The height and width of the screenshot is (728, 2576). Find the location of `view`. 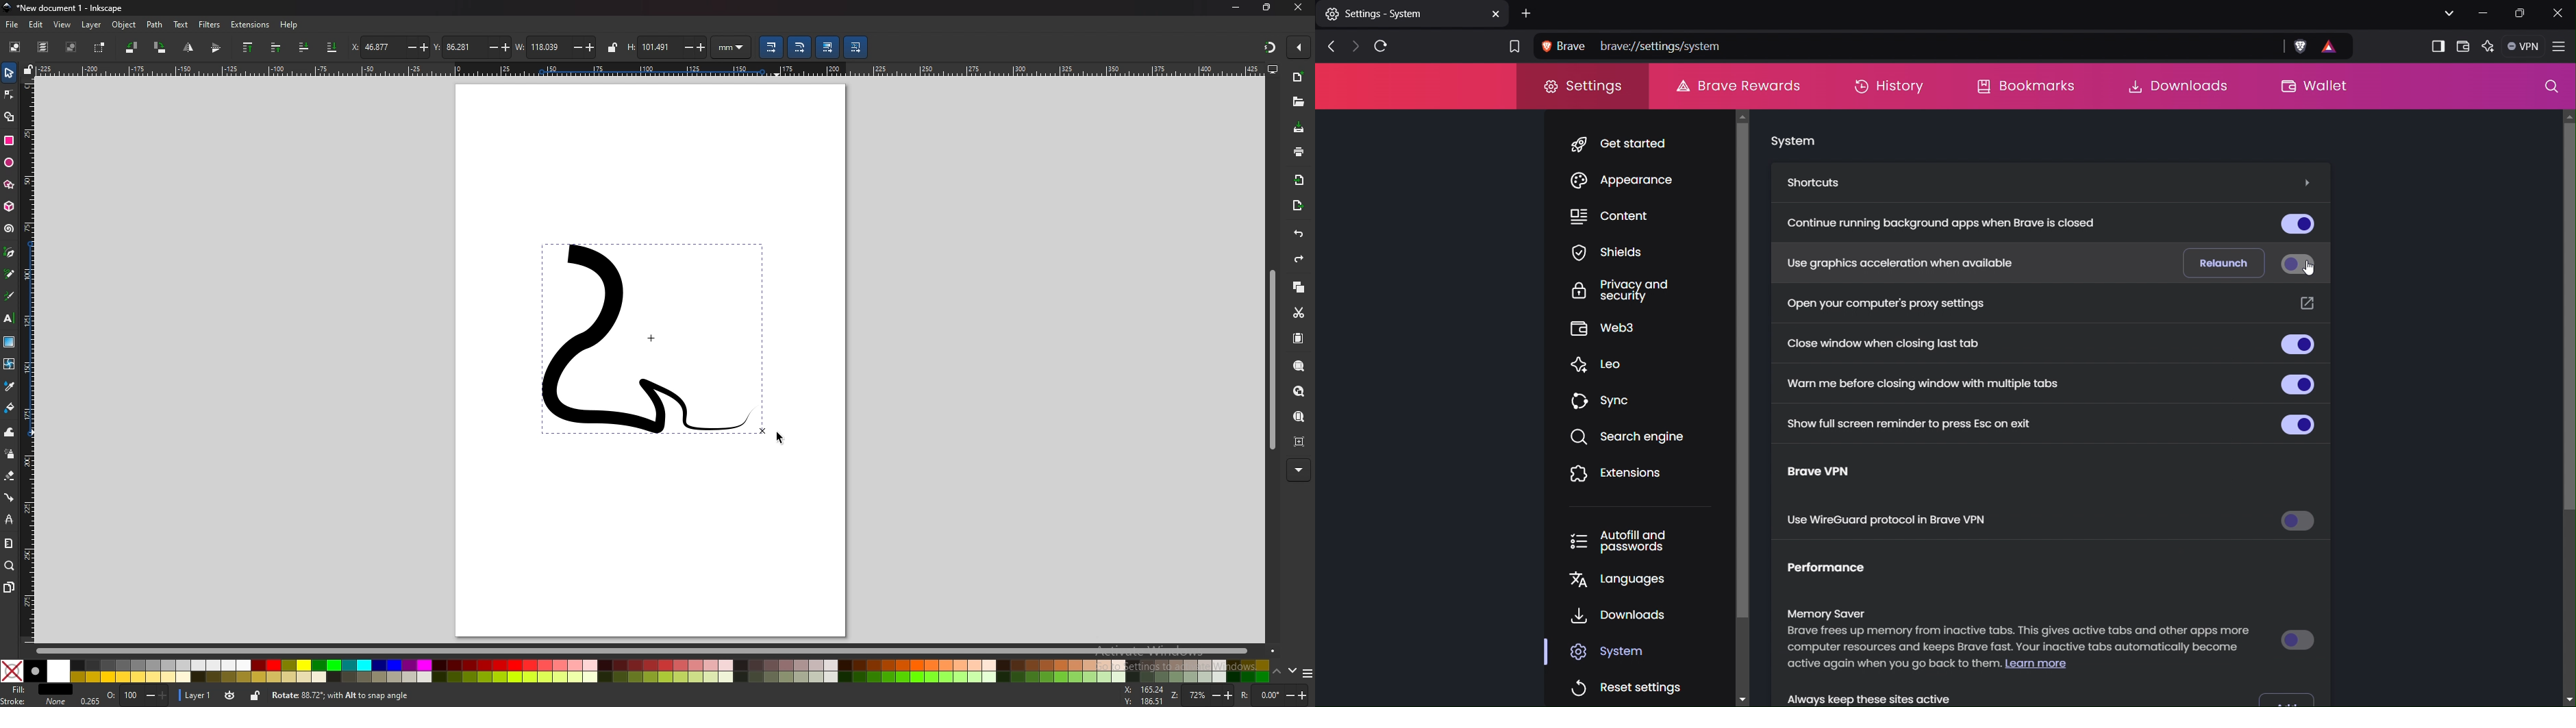

view is located at coordinates (61, 25).